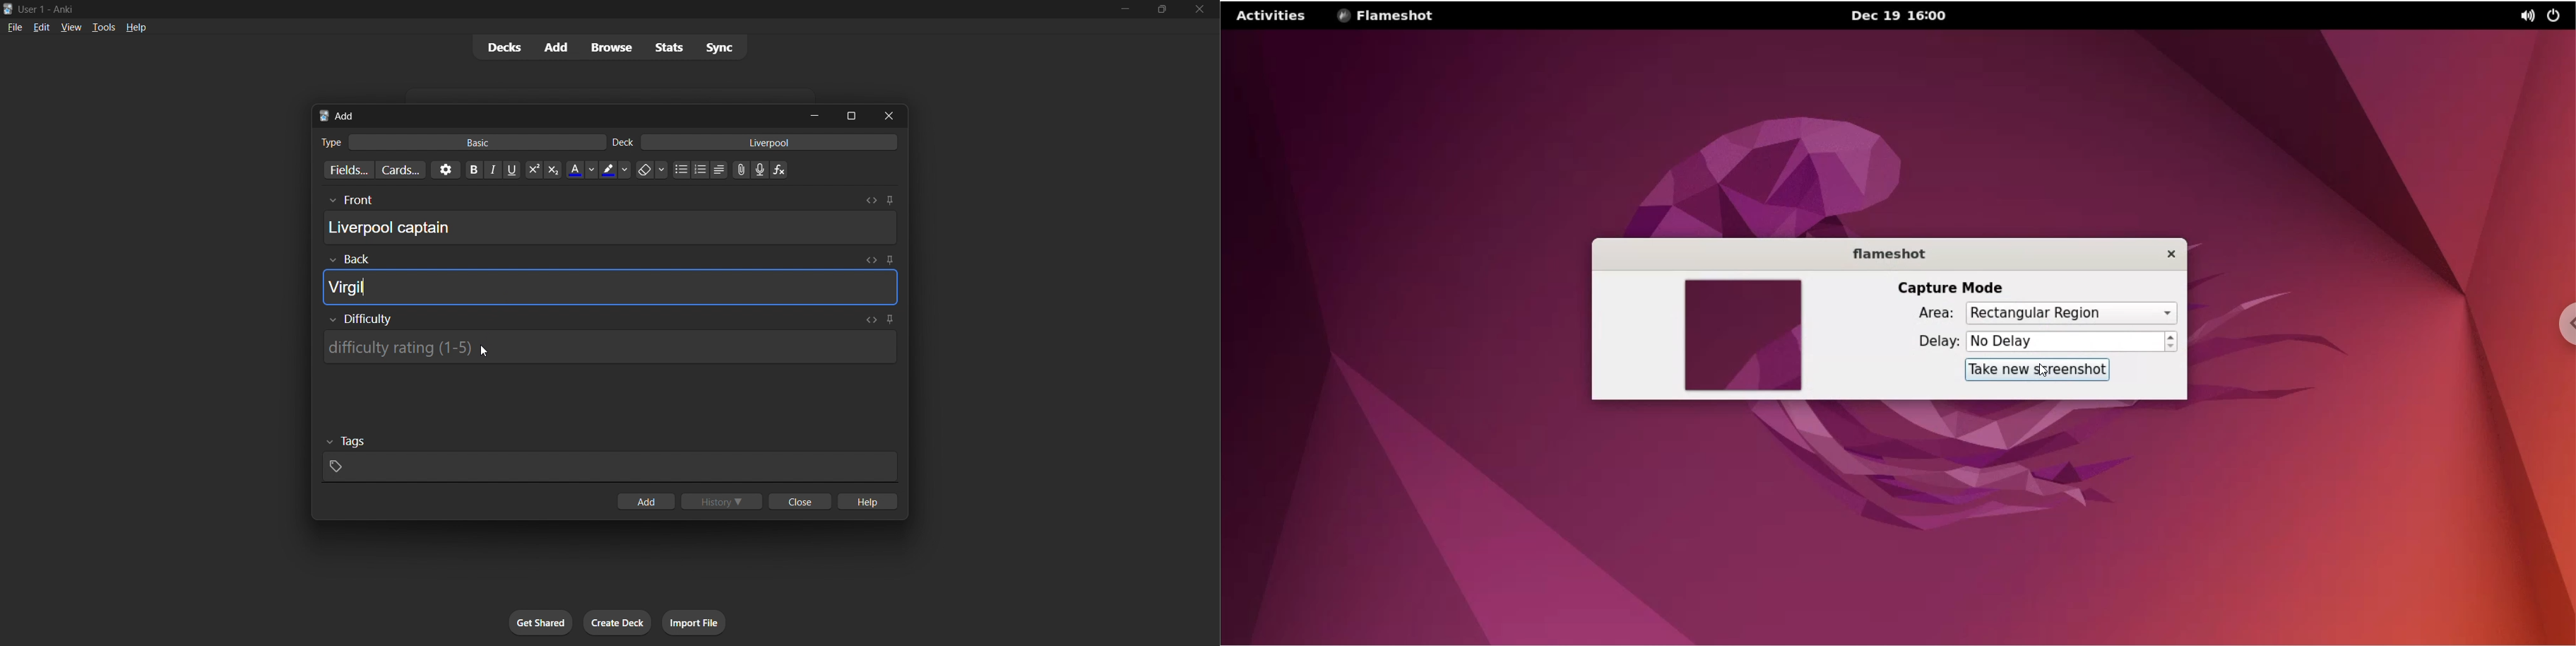 Image resolution: width=2576 pixels, height=672 pixels. What do you see at coordinates (503, 48) in the screenshot?
I see `decks` at bounding box center [503, 48].